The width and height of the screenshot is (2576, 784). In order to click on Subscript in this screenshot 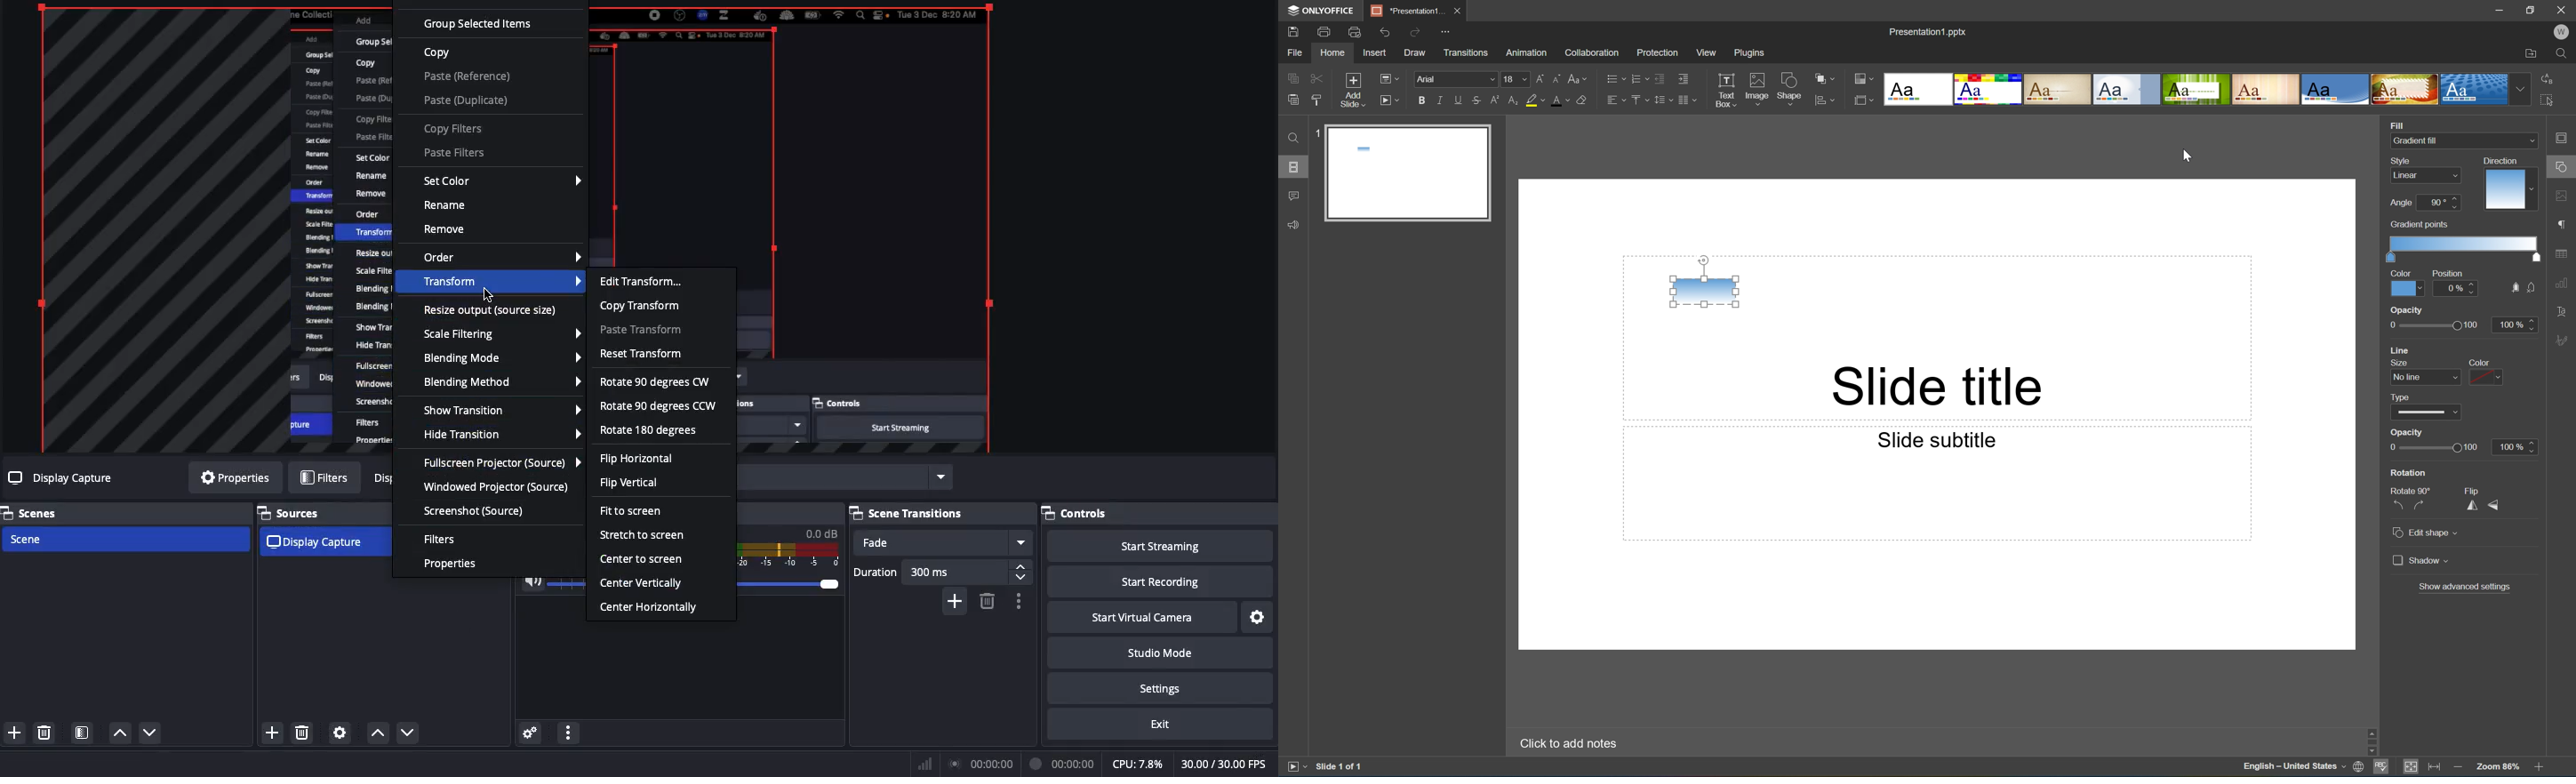, I will do `click(1511, 100)`.